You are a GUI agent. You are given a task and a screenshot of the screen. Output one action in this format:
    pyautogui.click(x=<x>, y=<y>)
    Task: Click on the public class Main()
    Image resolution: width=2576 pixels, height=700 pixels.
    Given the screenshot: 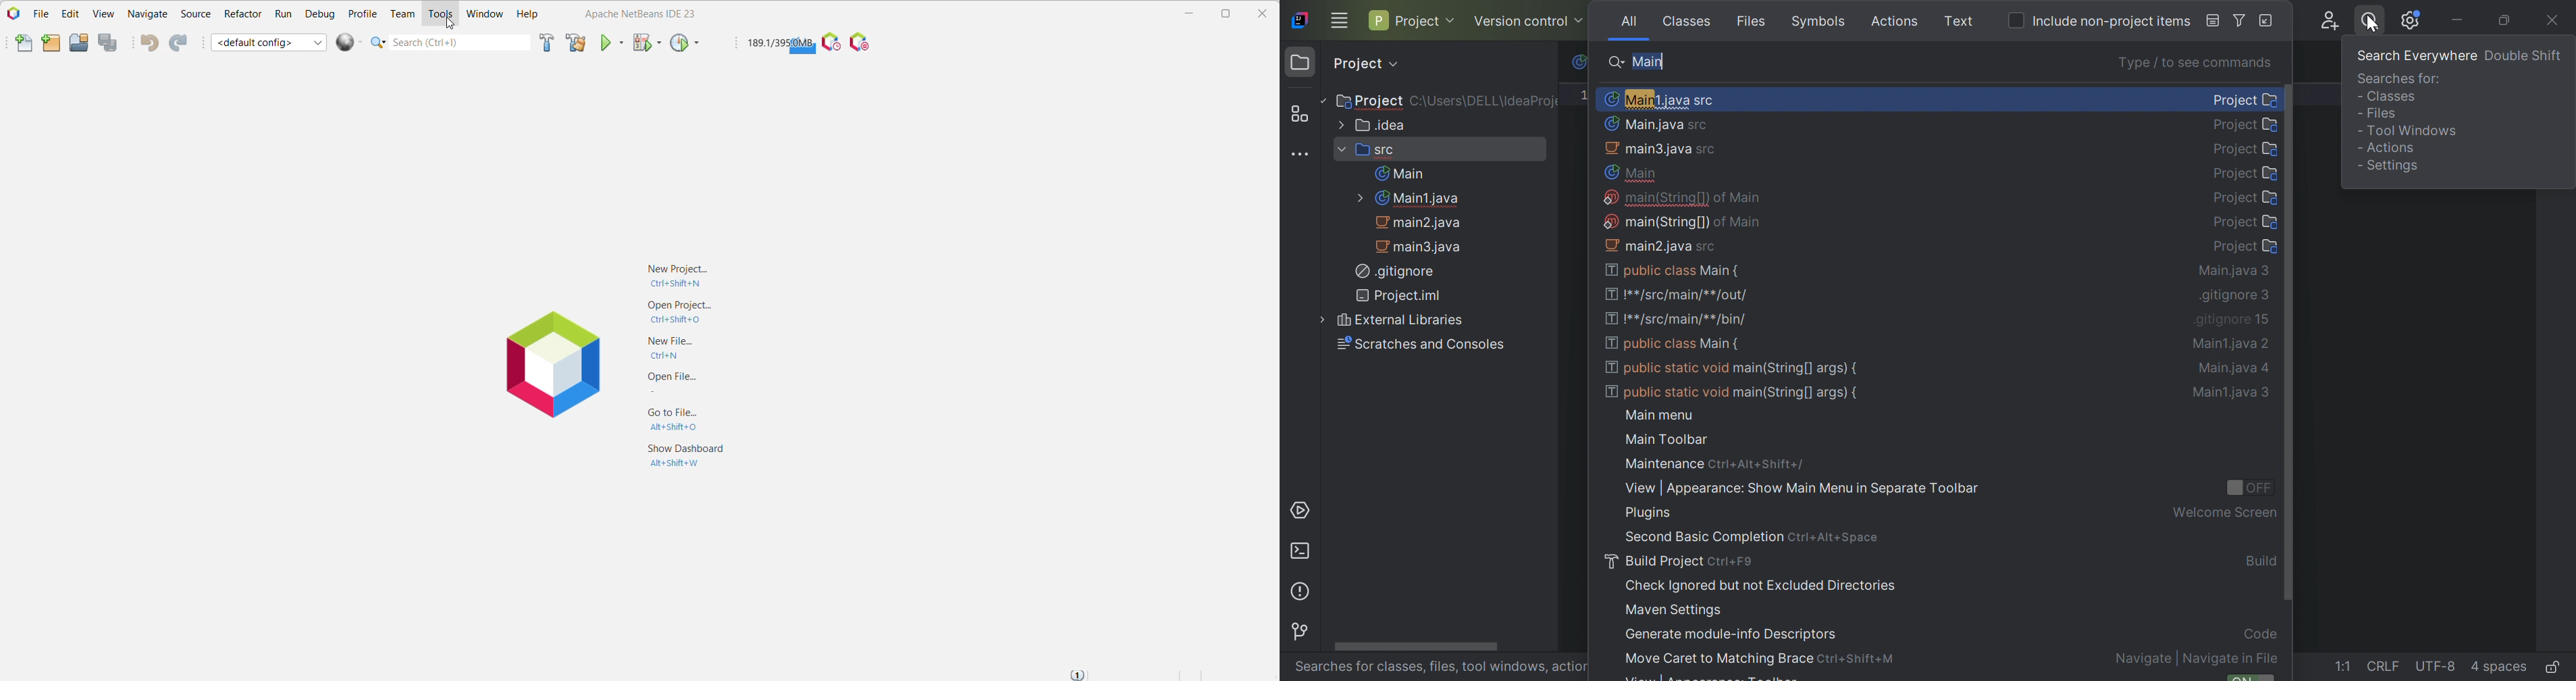 What is the action you would take?
    pyautogui.click(x=1673, y=270)
    